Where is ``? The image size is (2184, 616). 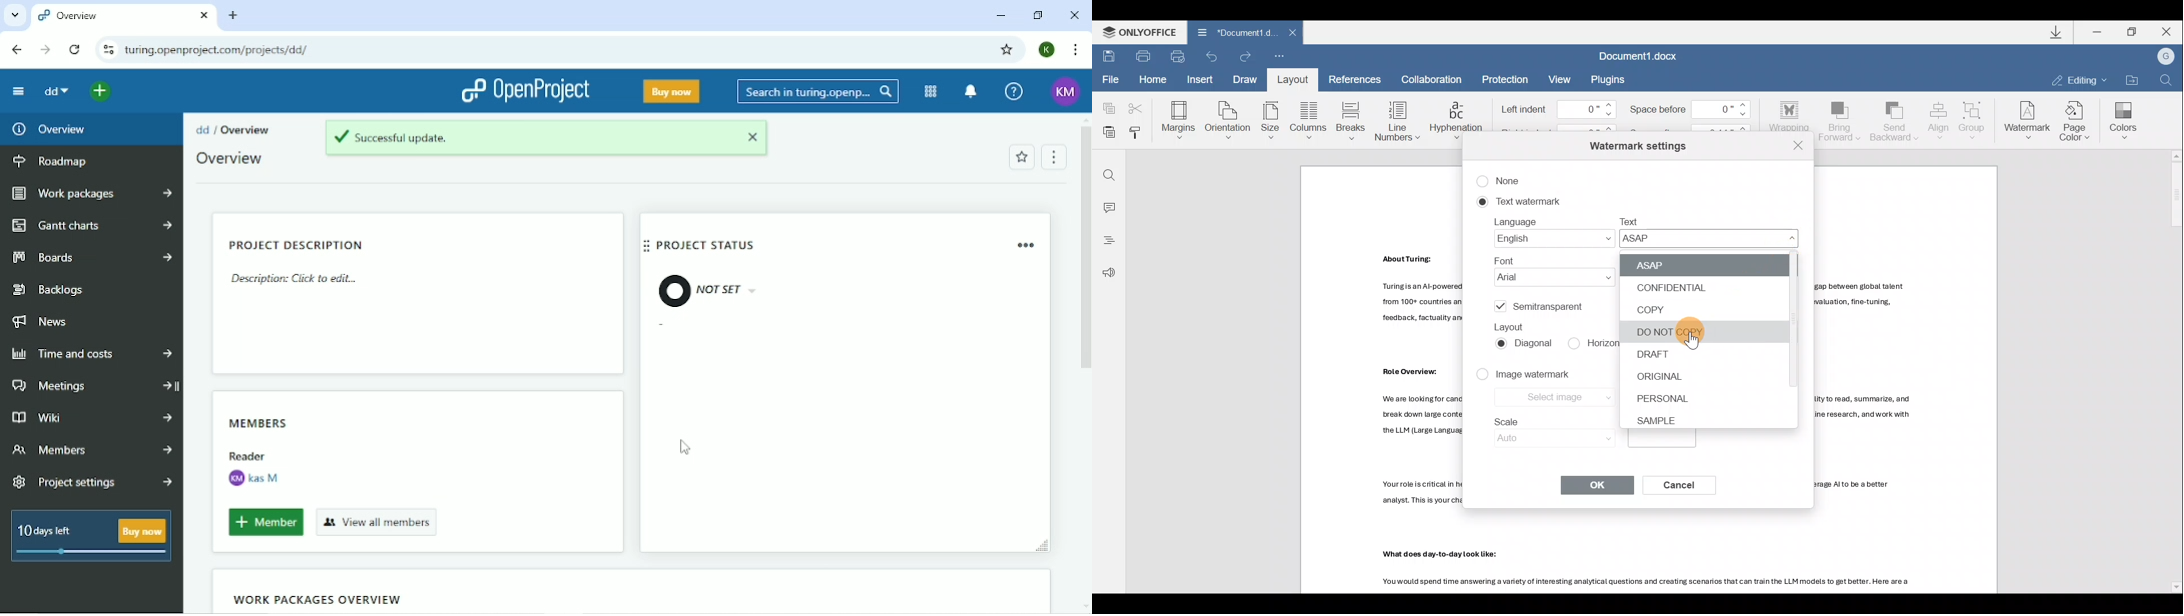
 is located at coordinates (1412, 371).